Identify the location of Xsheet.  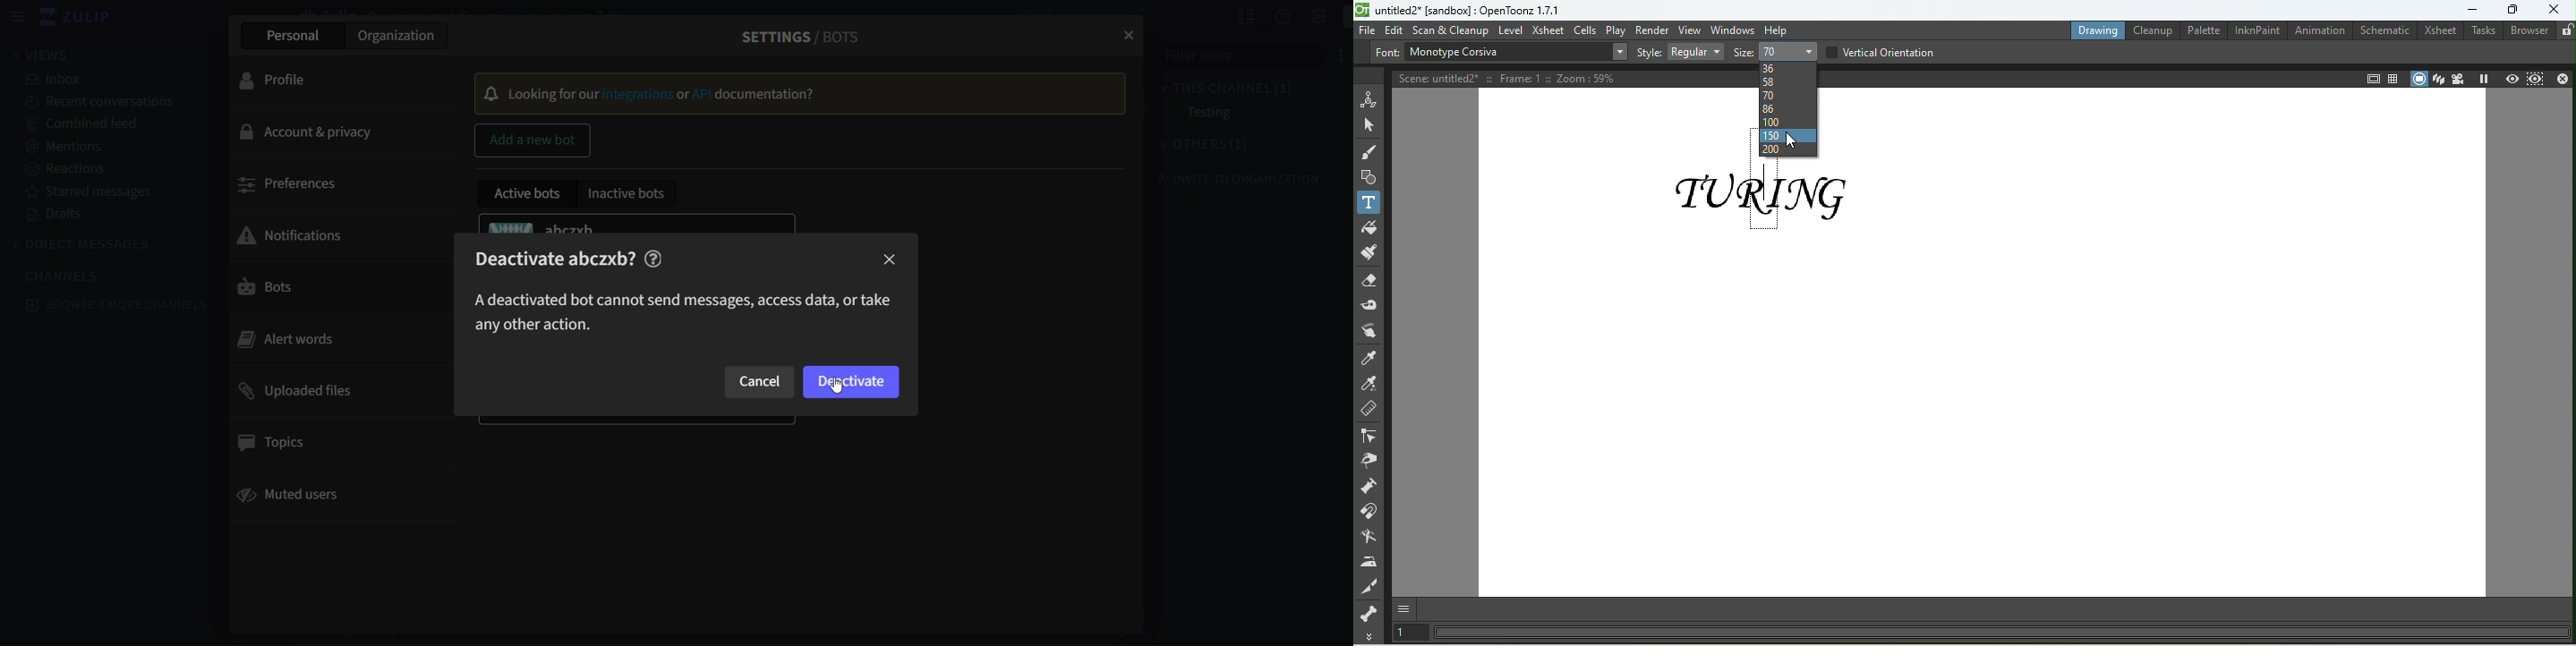
(1548, 30).